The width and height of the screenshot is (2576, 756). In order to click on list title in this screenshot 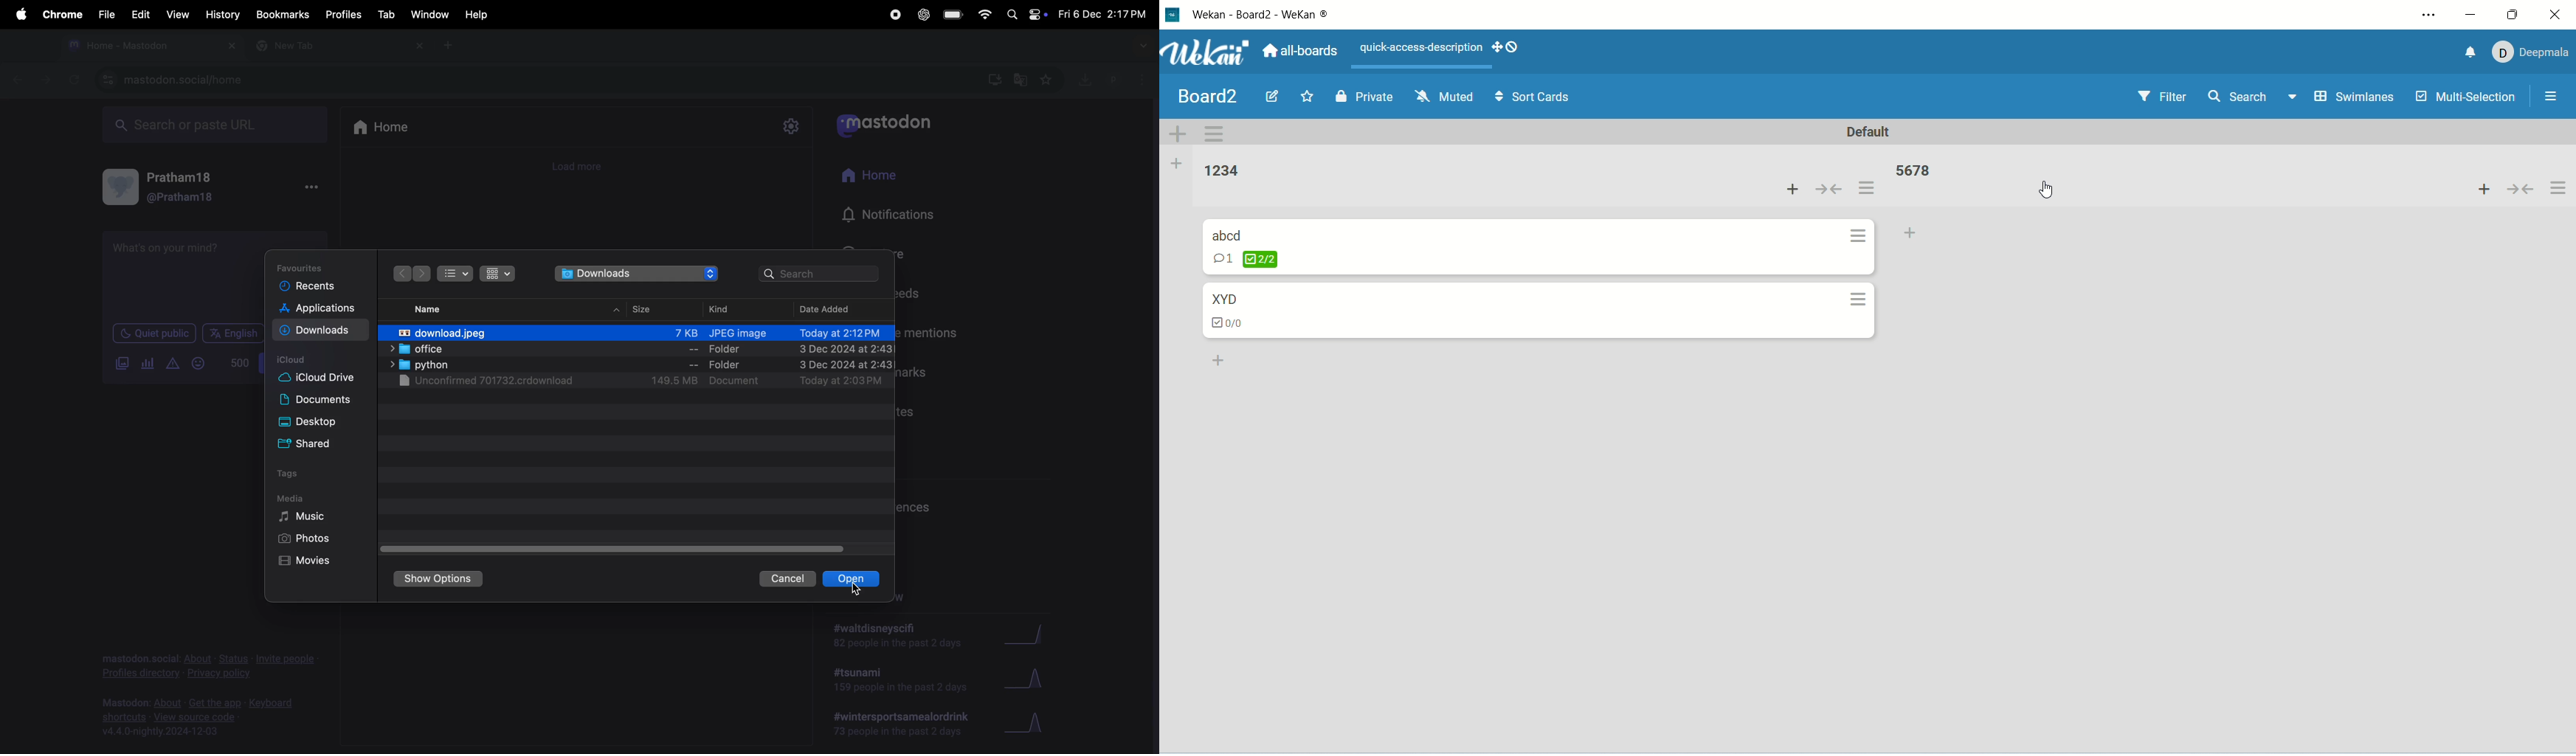, I will do `click(1914, 173)`.